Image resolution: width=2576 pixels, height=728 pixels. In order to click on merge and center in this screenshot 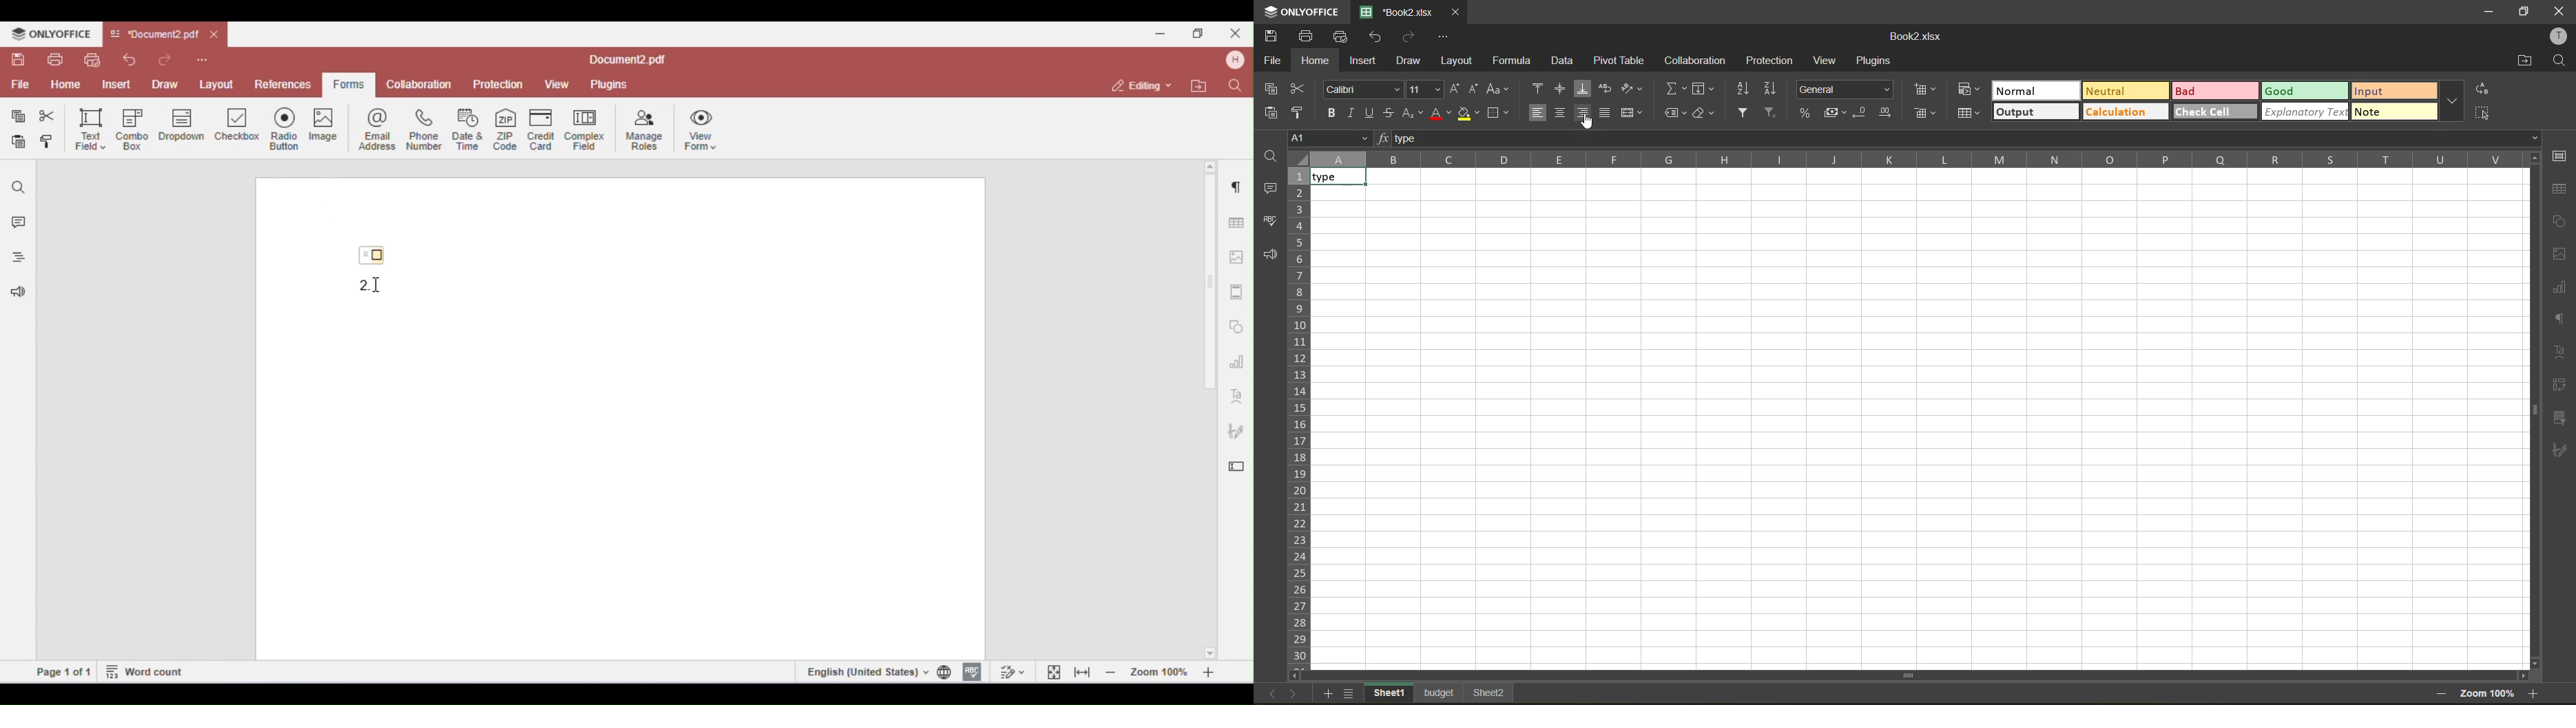, I will do `click(1633, 113)`.